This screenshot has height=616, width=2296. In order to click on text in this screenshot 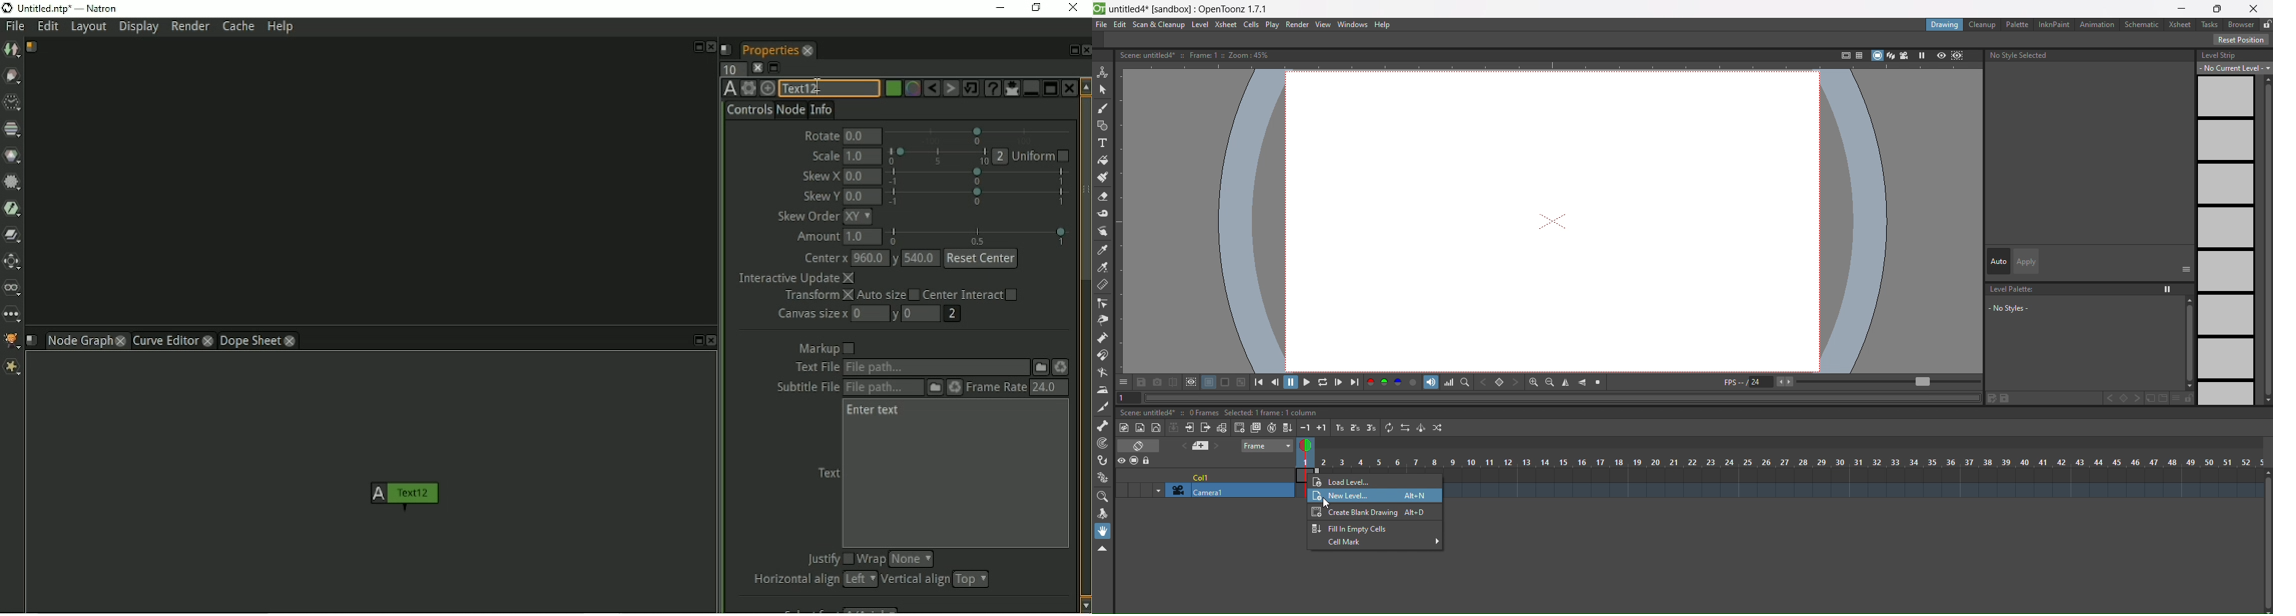, I will do `click(1221, 413)`.